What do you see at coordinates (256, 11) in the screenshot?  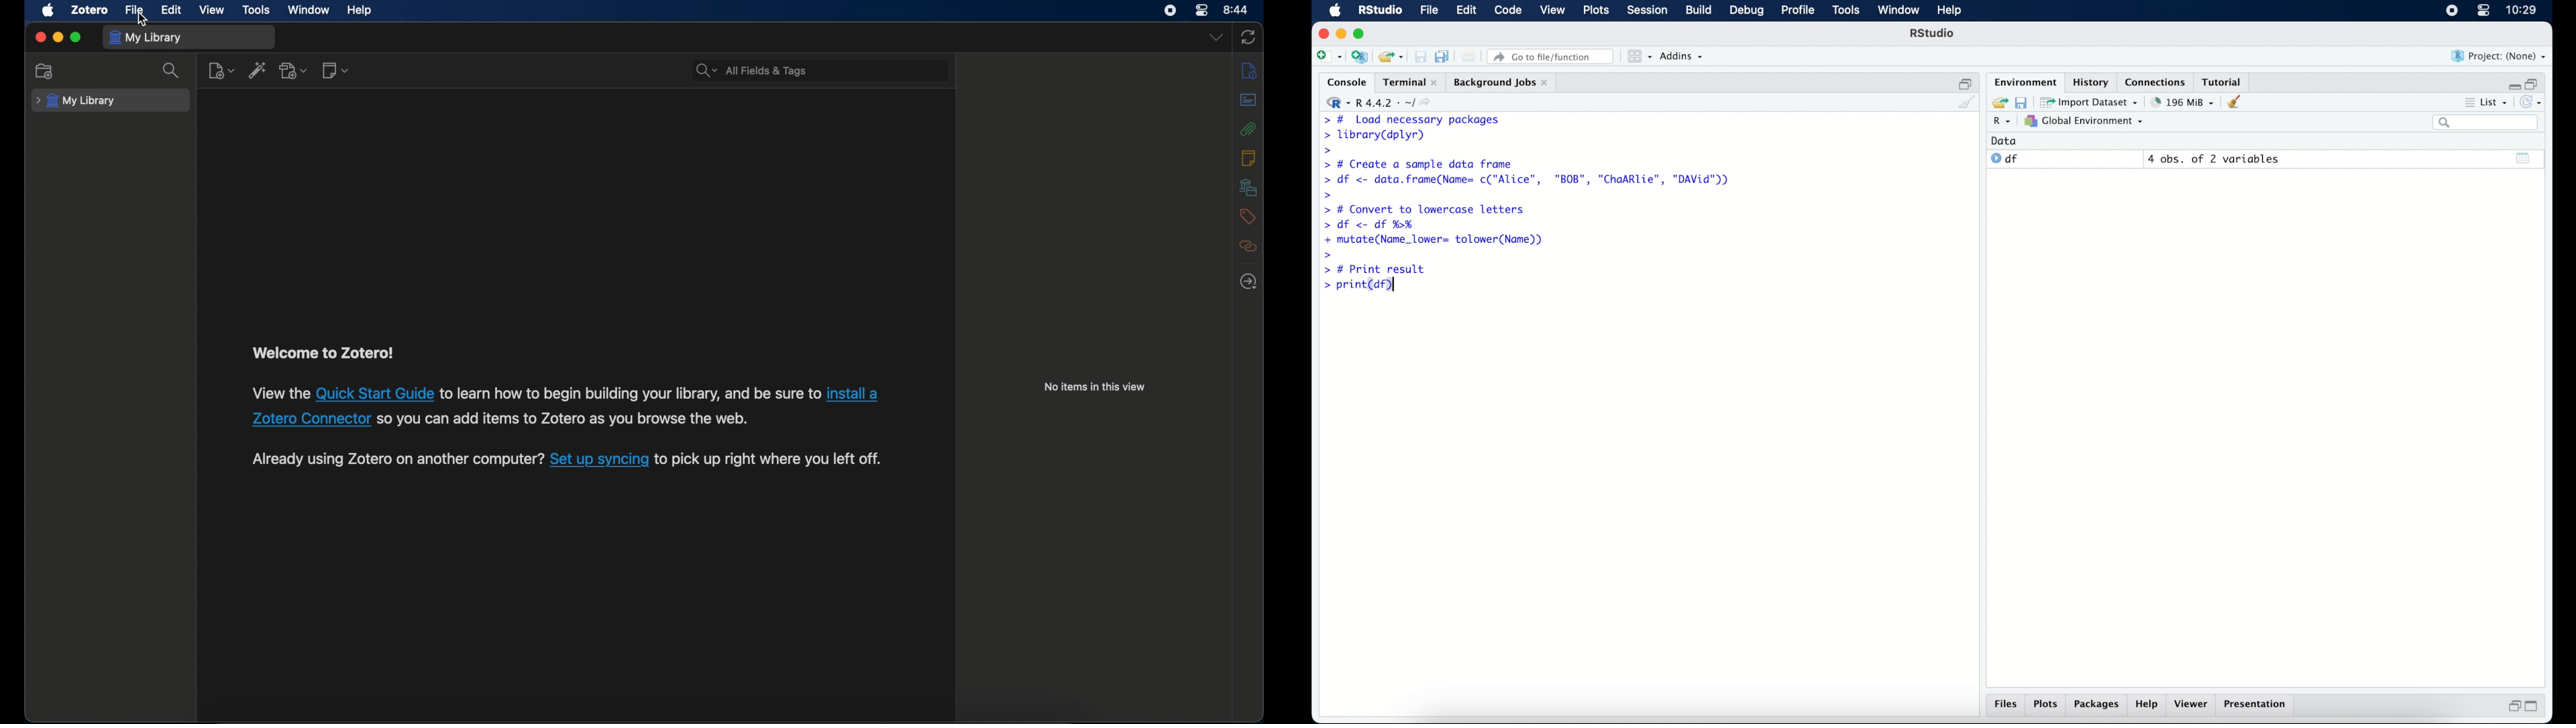 I see `tools` at bounding box center [256, 11].